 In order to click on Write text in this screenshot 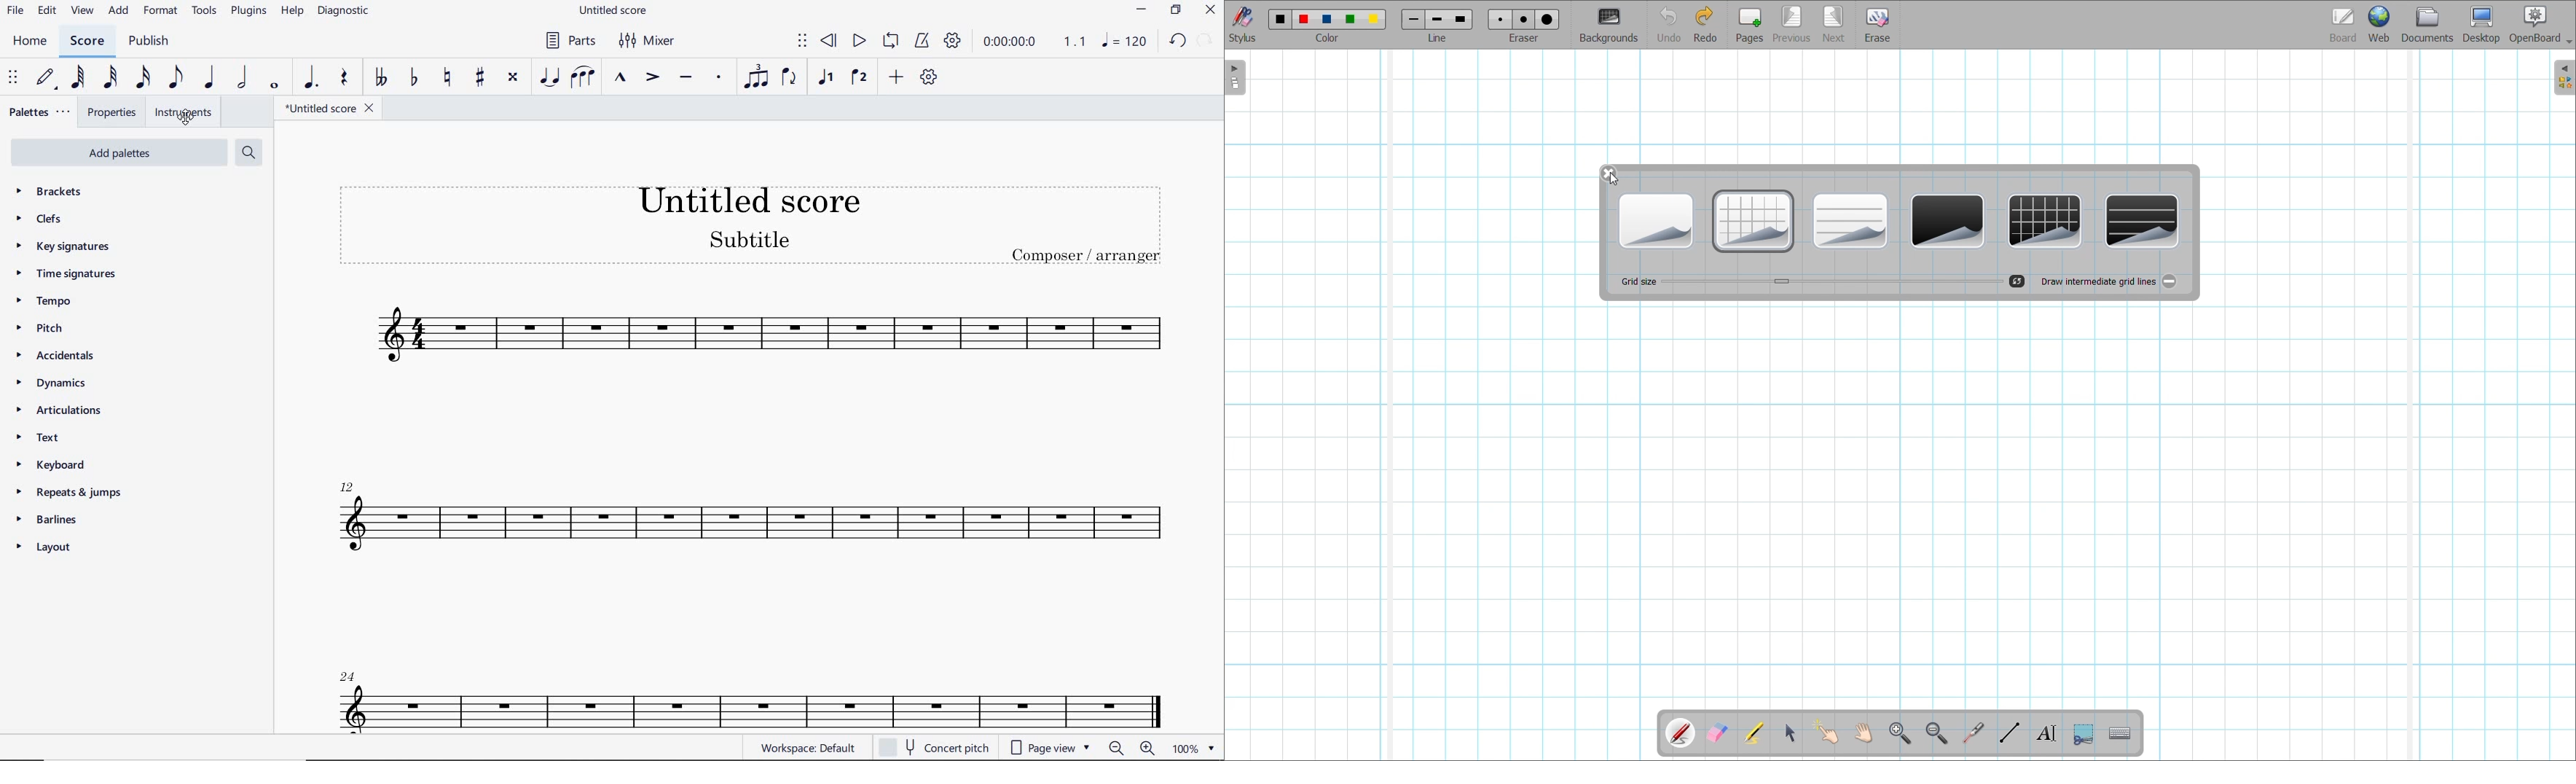, I will do `click(2046, 734)`.